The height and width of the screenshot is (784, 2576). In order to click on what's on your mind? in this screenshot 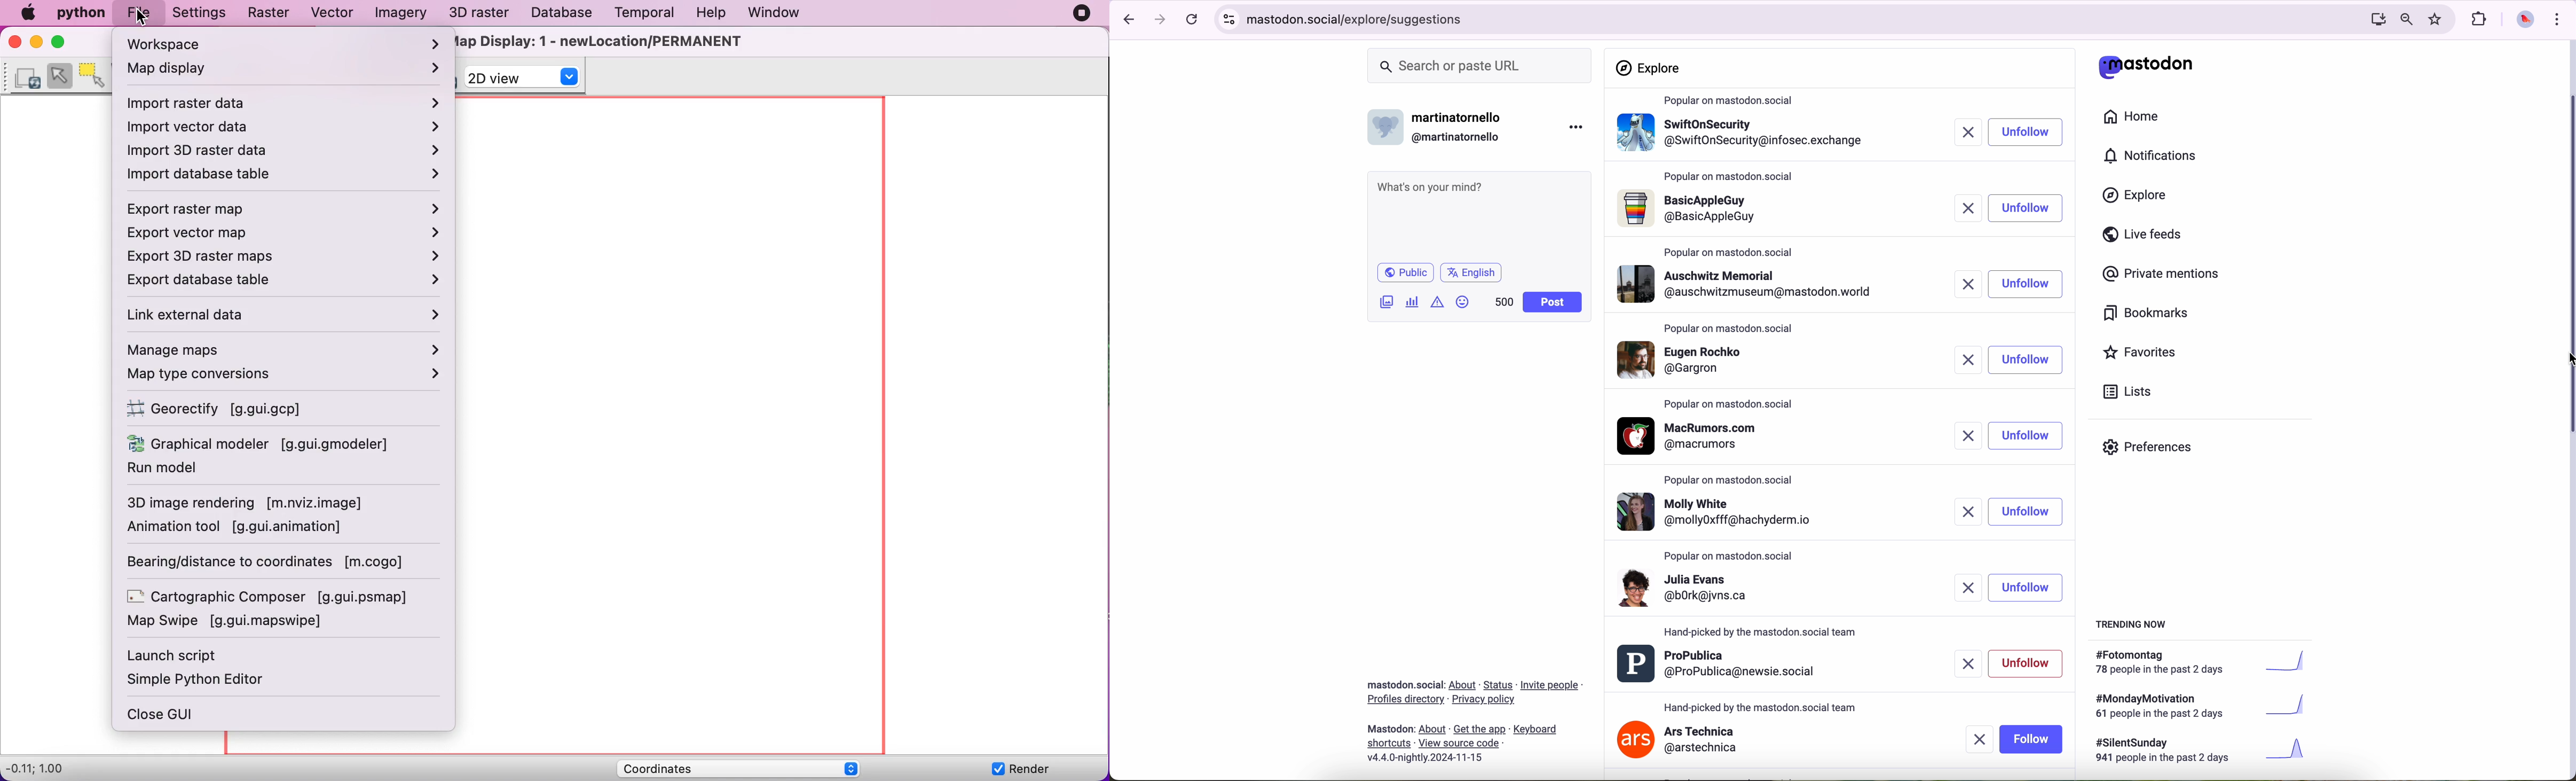, I will do `click(1478, 215)`.